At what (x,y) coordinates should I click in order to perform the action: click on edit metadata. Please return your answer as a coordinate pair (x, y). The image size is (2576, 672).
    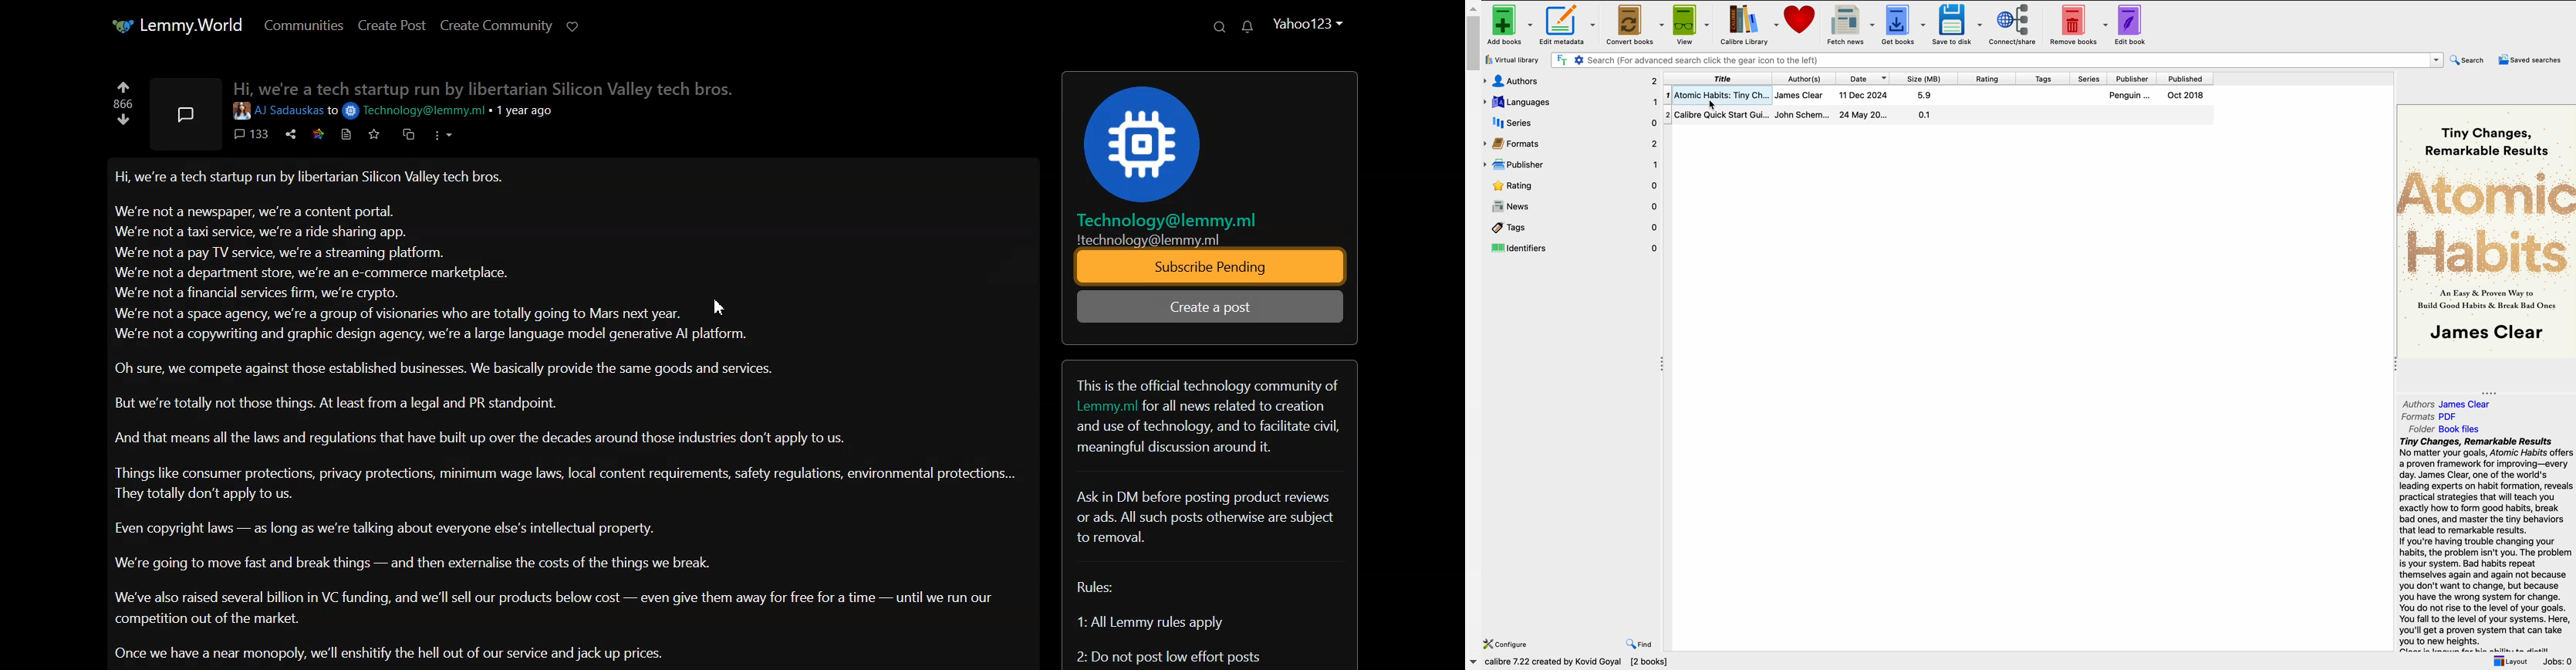
    Looking at the image, I should click on (1568, 24).